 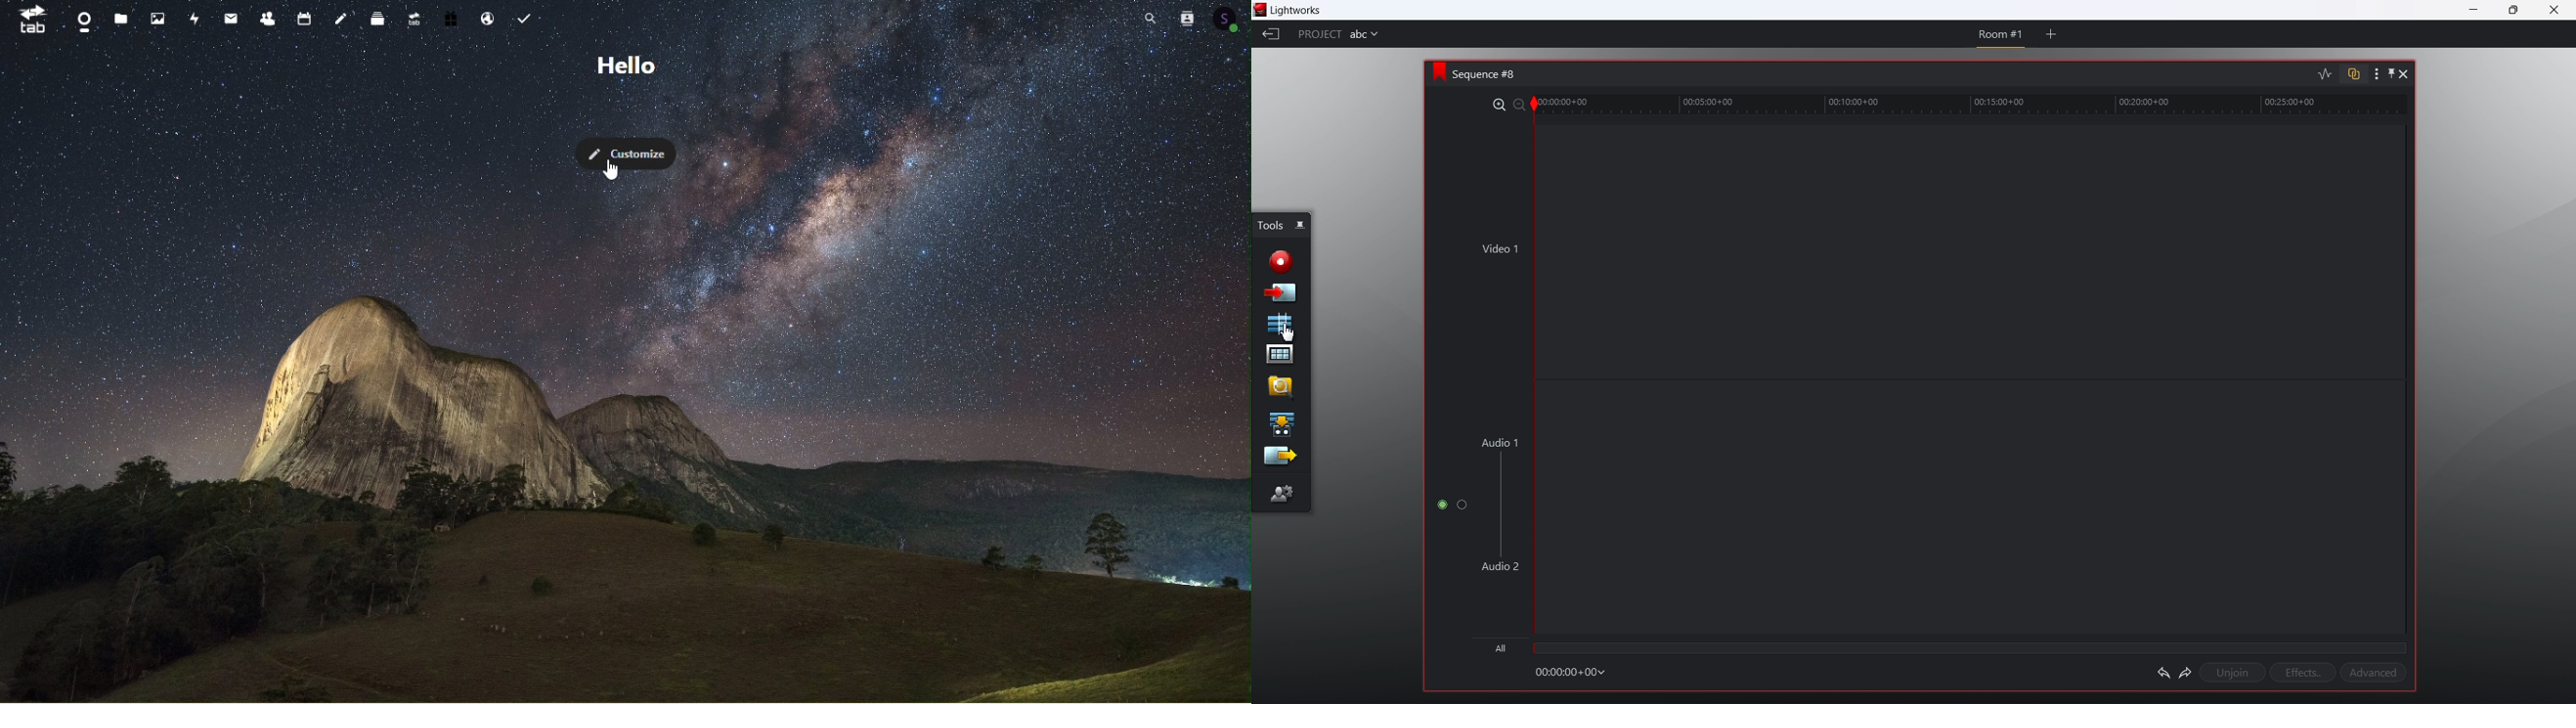 What do you see at coordinates (1320, 36) in the screenshot?
I see `project` at bounding box center [1320, 36].